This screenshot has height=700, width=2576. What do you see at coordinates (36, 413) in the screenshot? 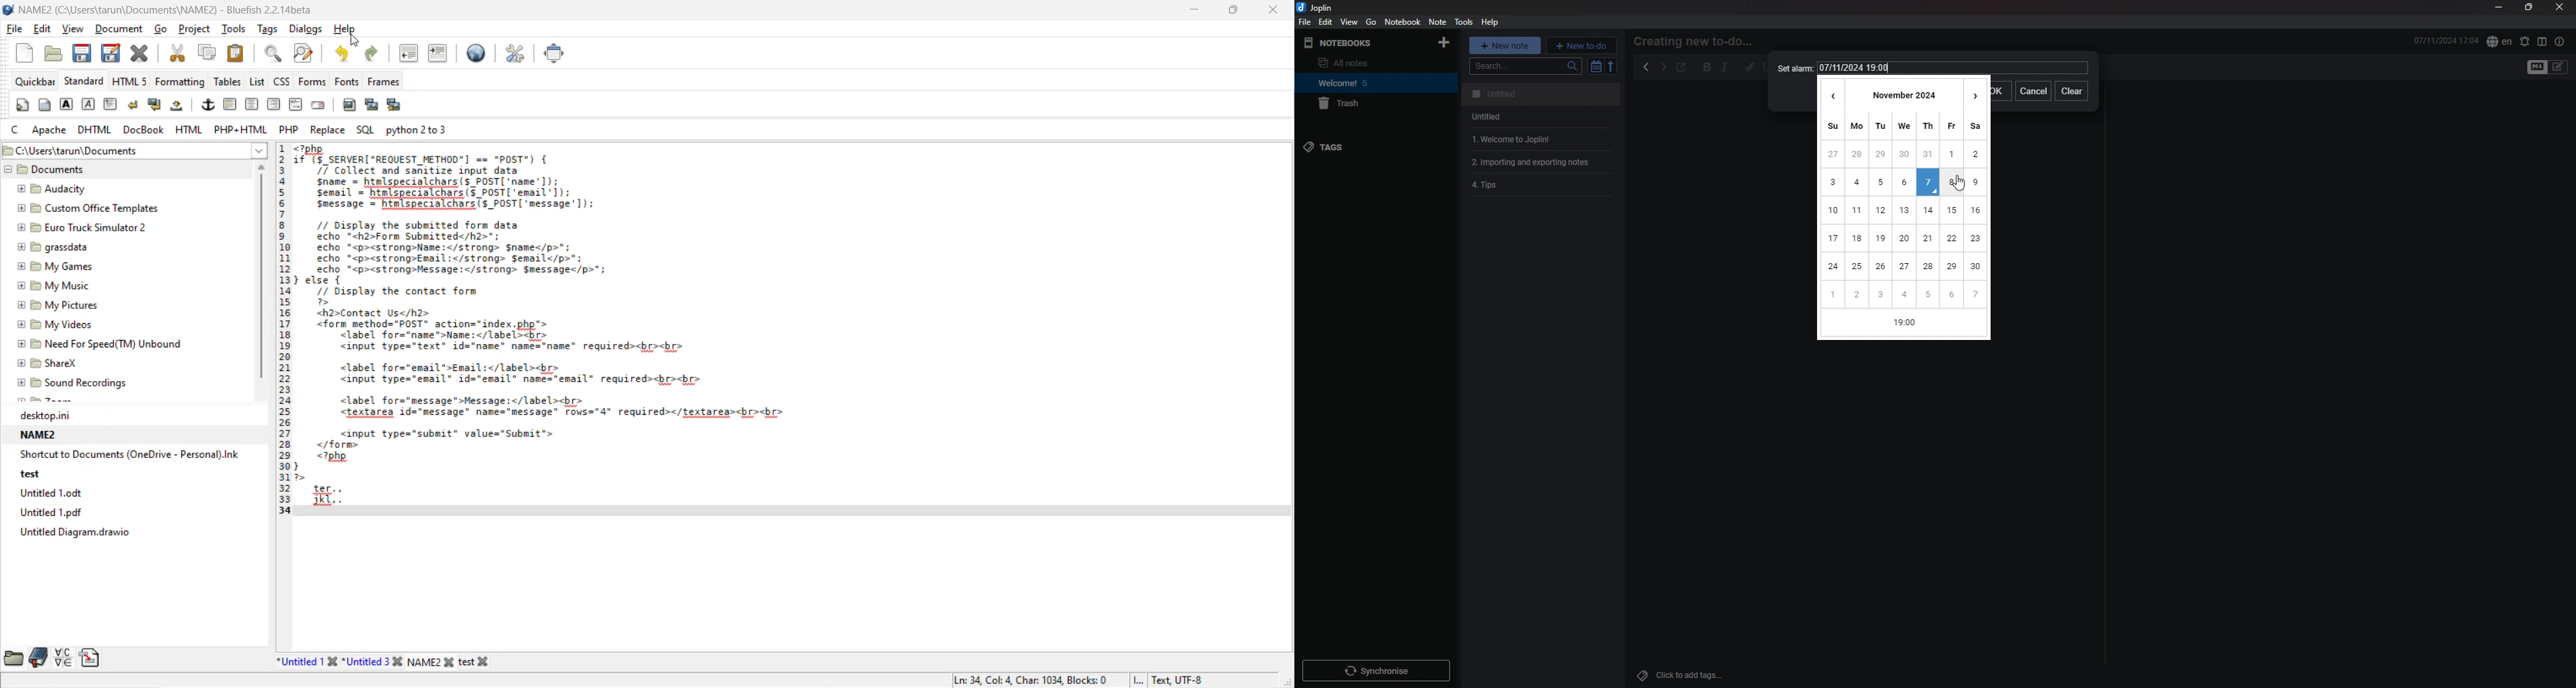
I see `deskton.ini` at bounding box center [36, 413].